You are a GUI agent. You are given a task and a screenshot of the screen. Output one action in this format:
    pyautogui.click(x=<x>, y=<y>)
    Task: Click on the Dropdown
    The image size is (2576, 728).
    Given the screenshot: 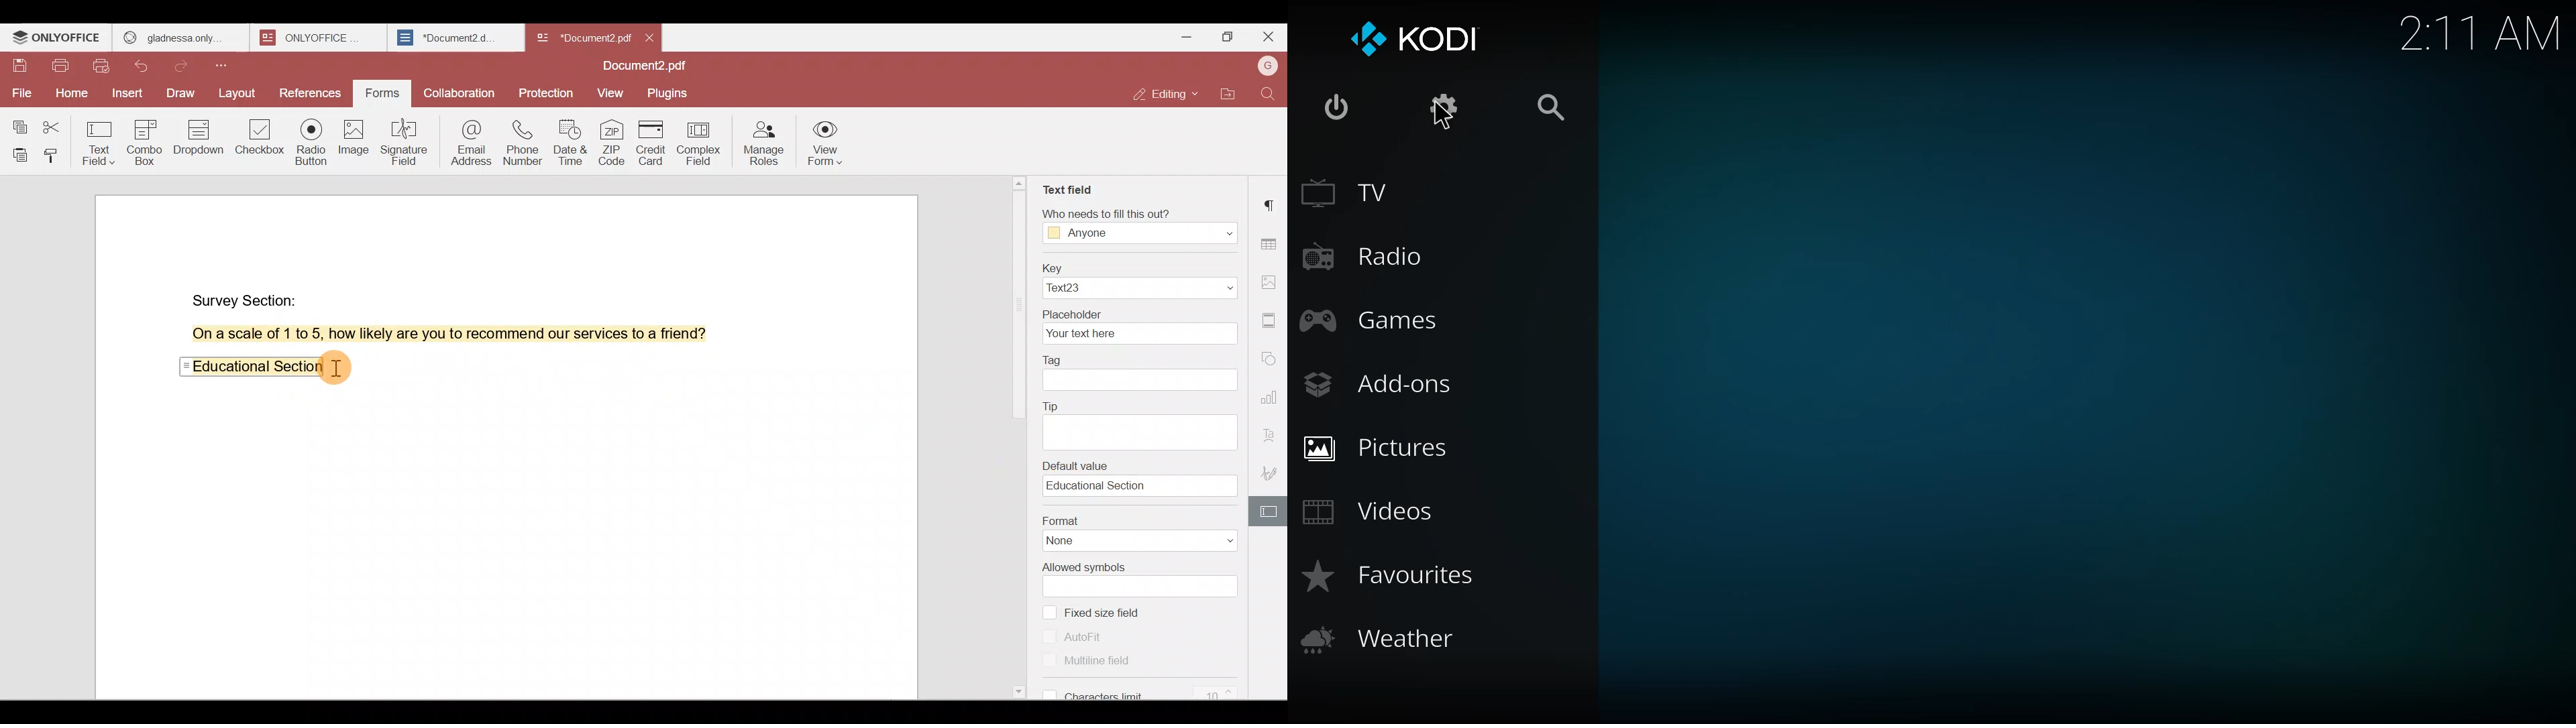 What is the action you would take?
    pyautogui.click(x=201, y=137)
    